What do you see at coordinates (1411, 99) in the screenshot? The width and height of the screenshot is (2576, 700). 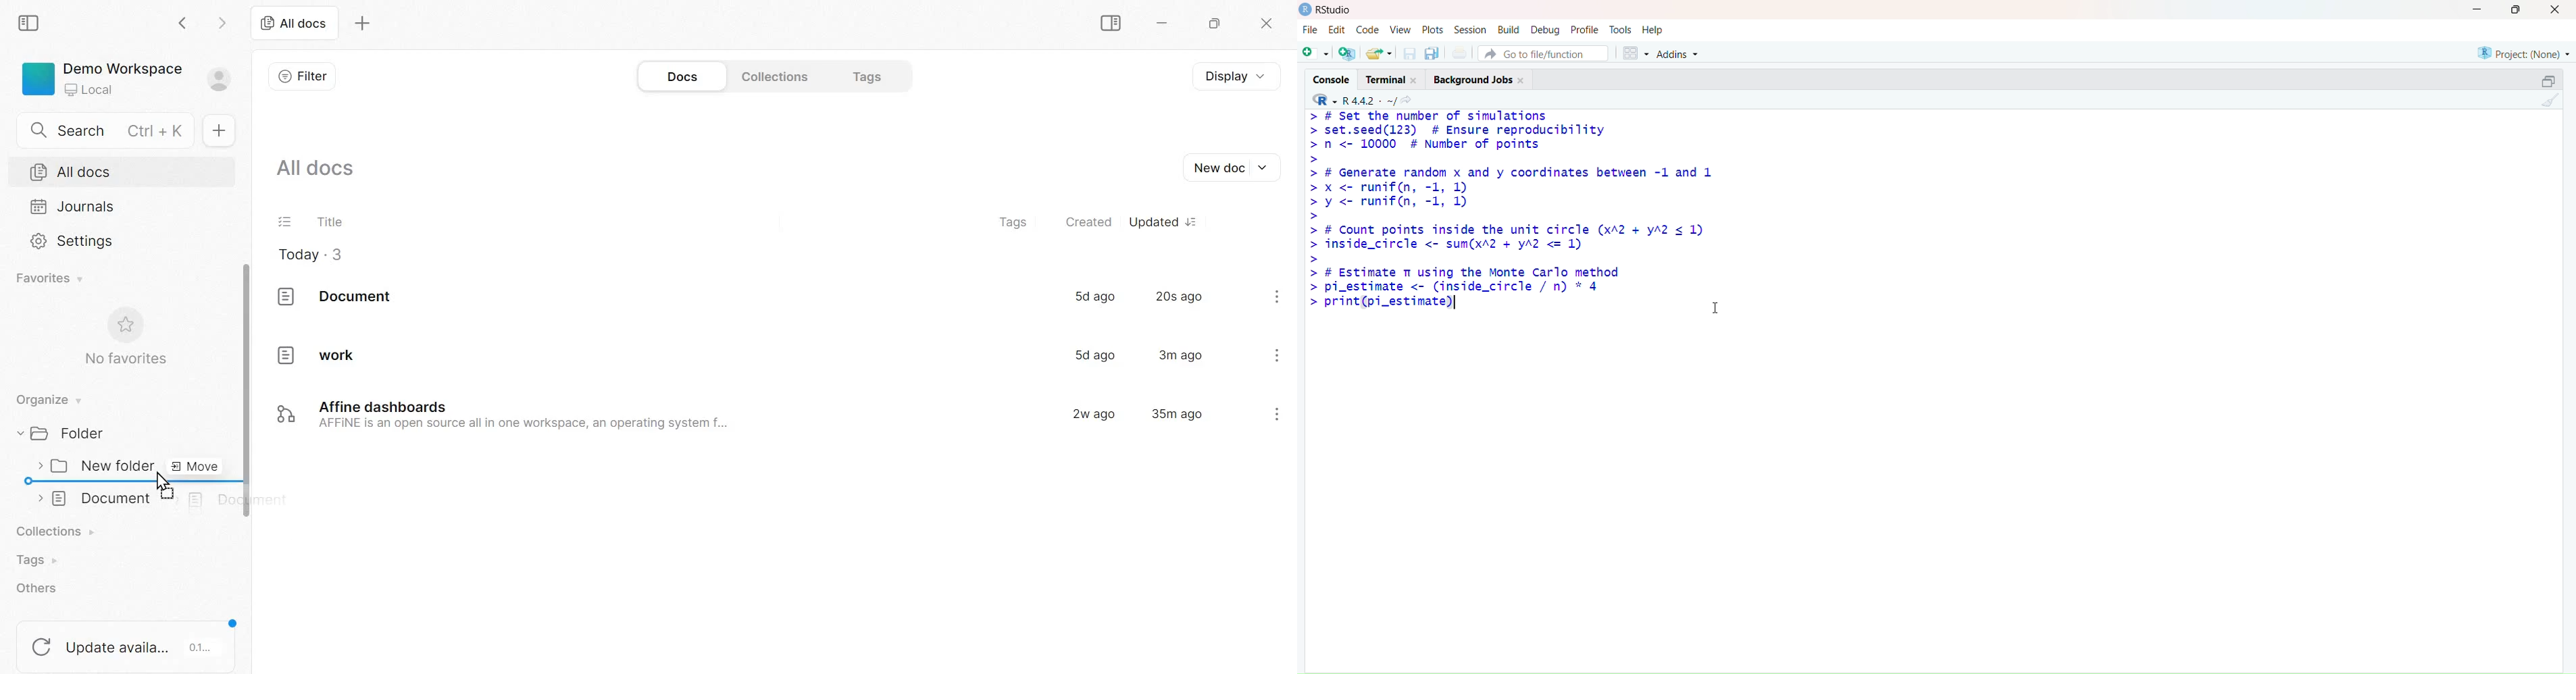 I see `View the current working directory` at bounding box center [1411, 99].